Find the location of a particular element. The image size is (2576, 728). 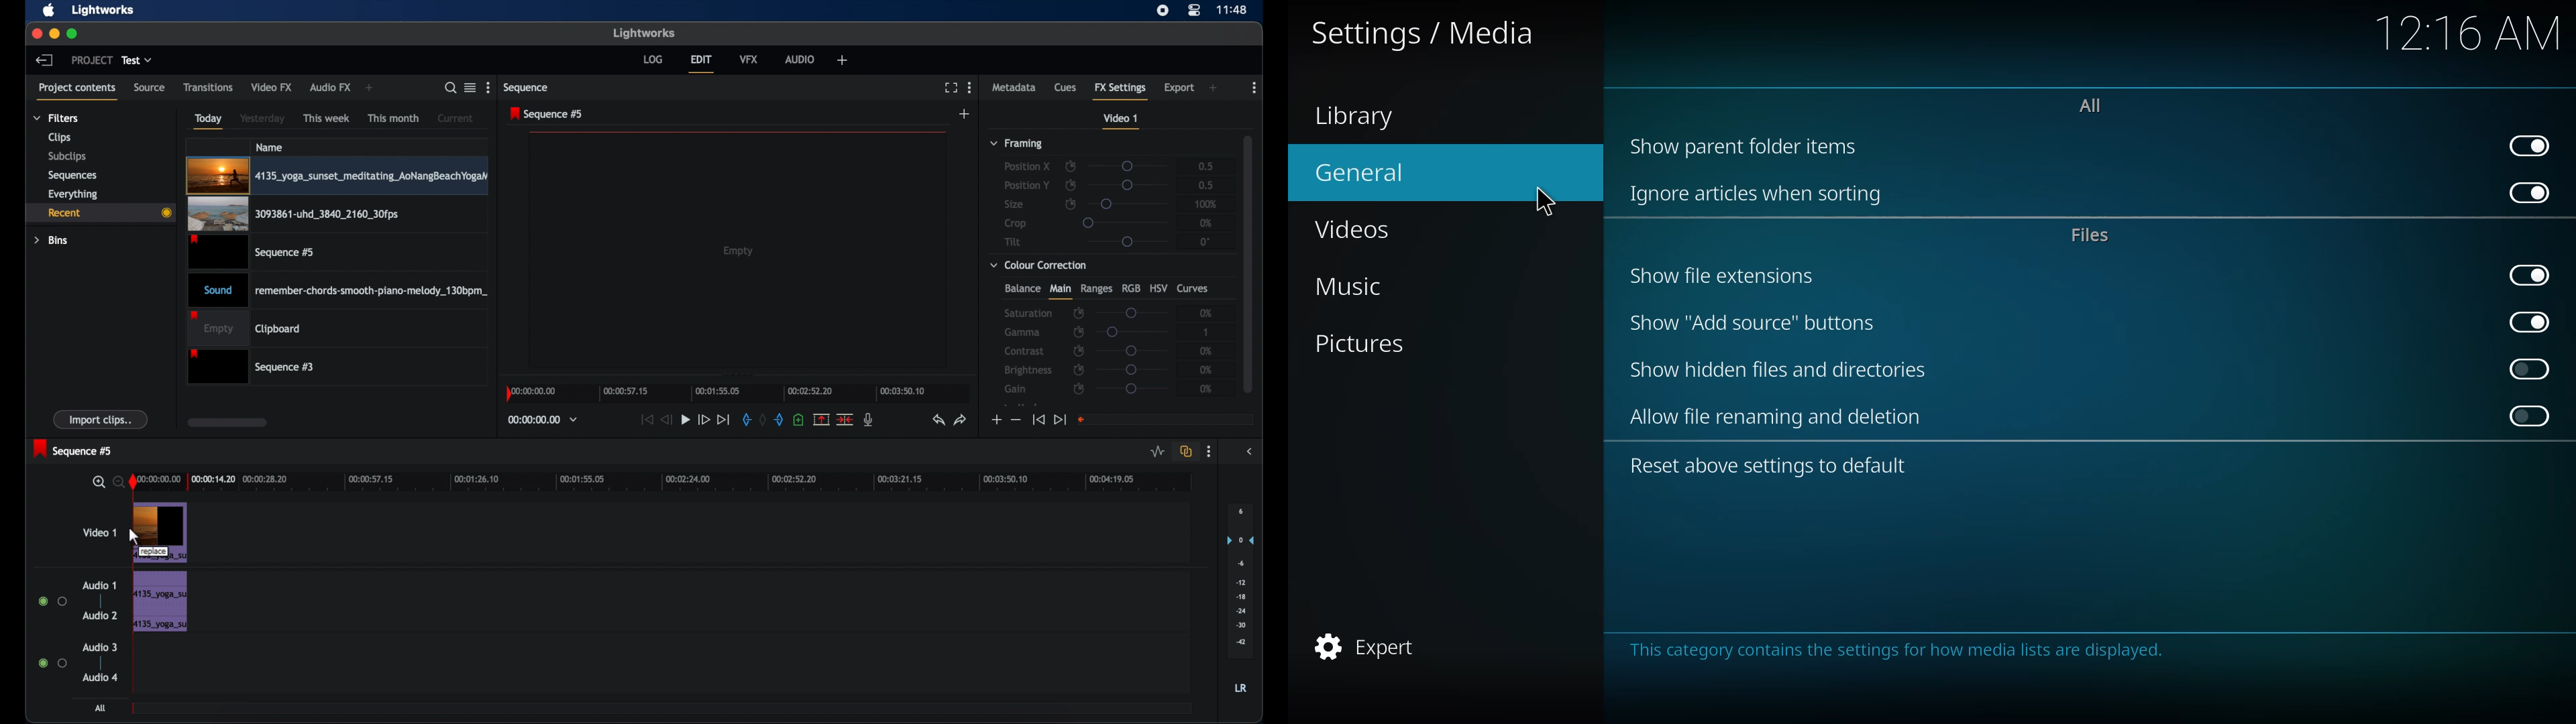

enabled is located at coordinates (2530, 275).